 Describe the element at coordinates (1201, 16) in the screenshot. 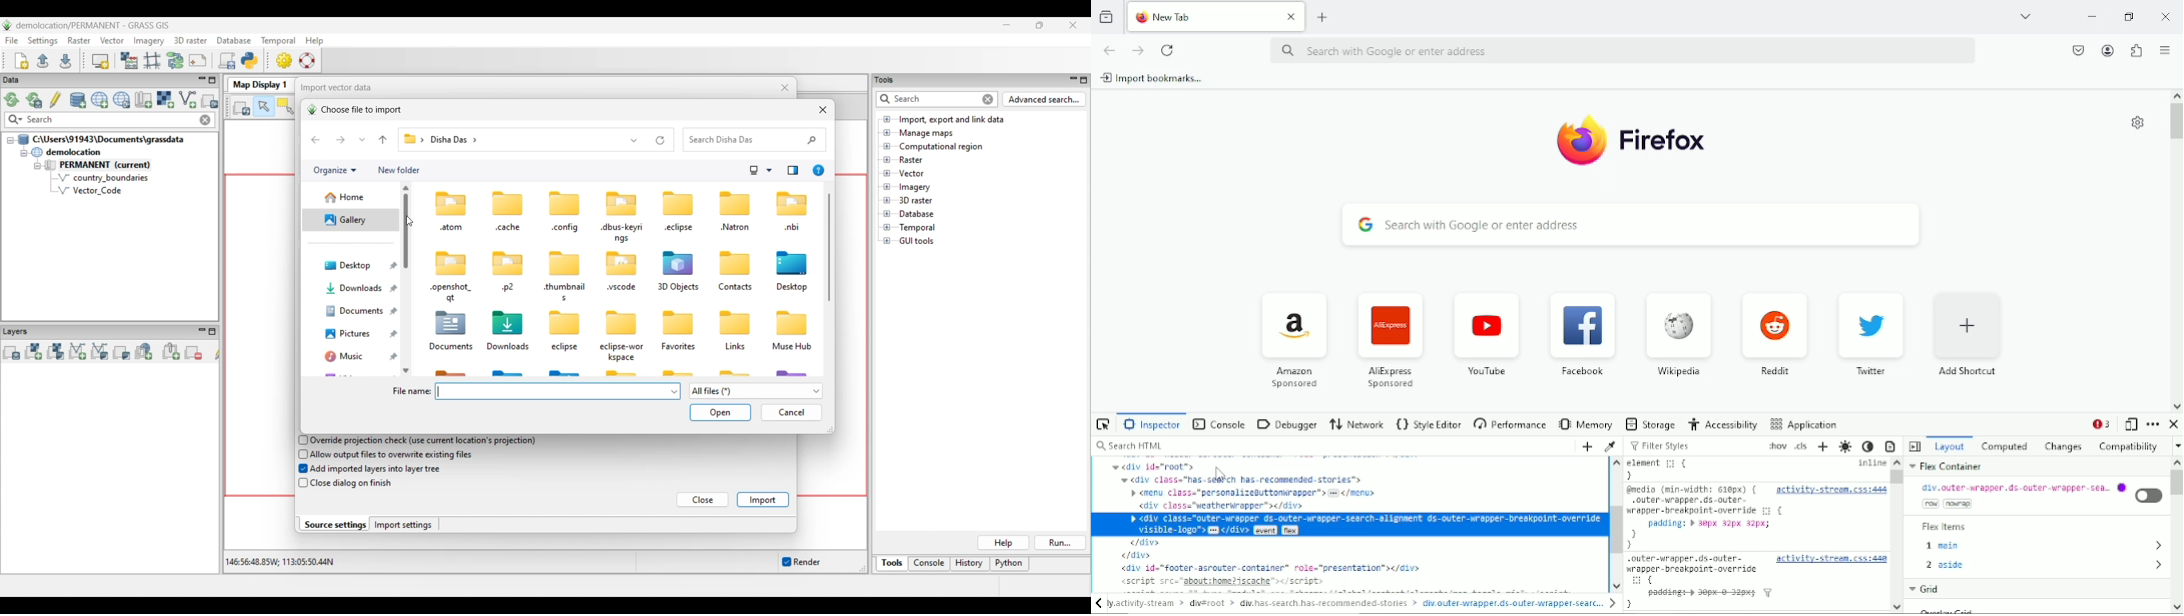

I see `New Tab` at that location.